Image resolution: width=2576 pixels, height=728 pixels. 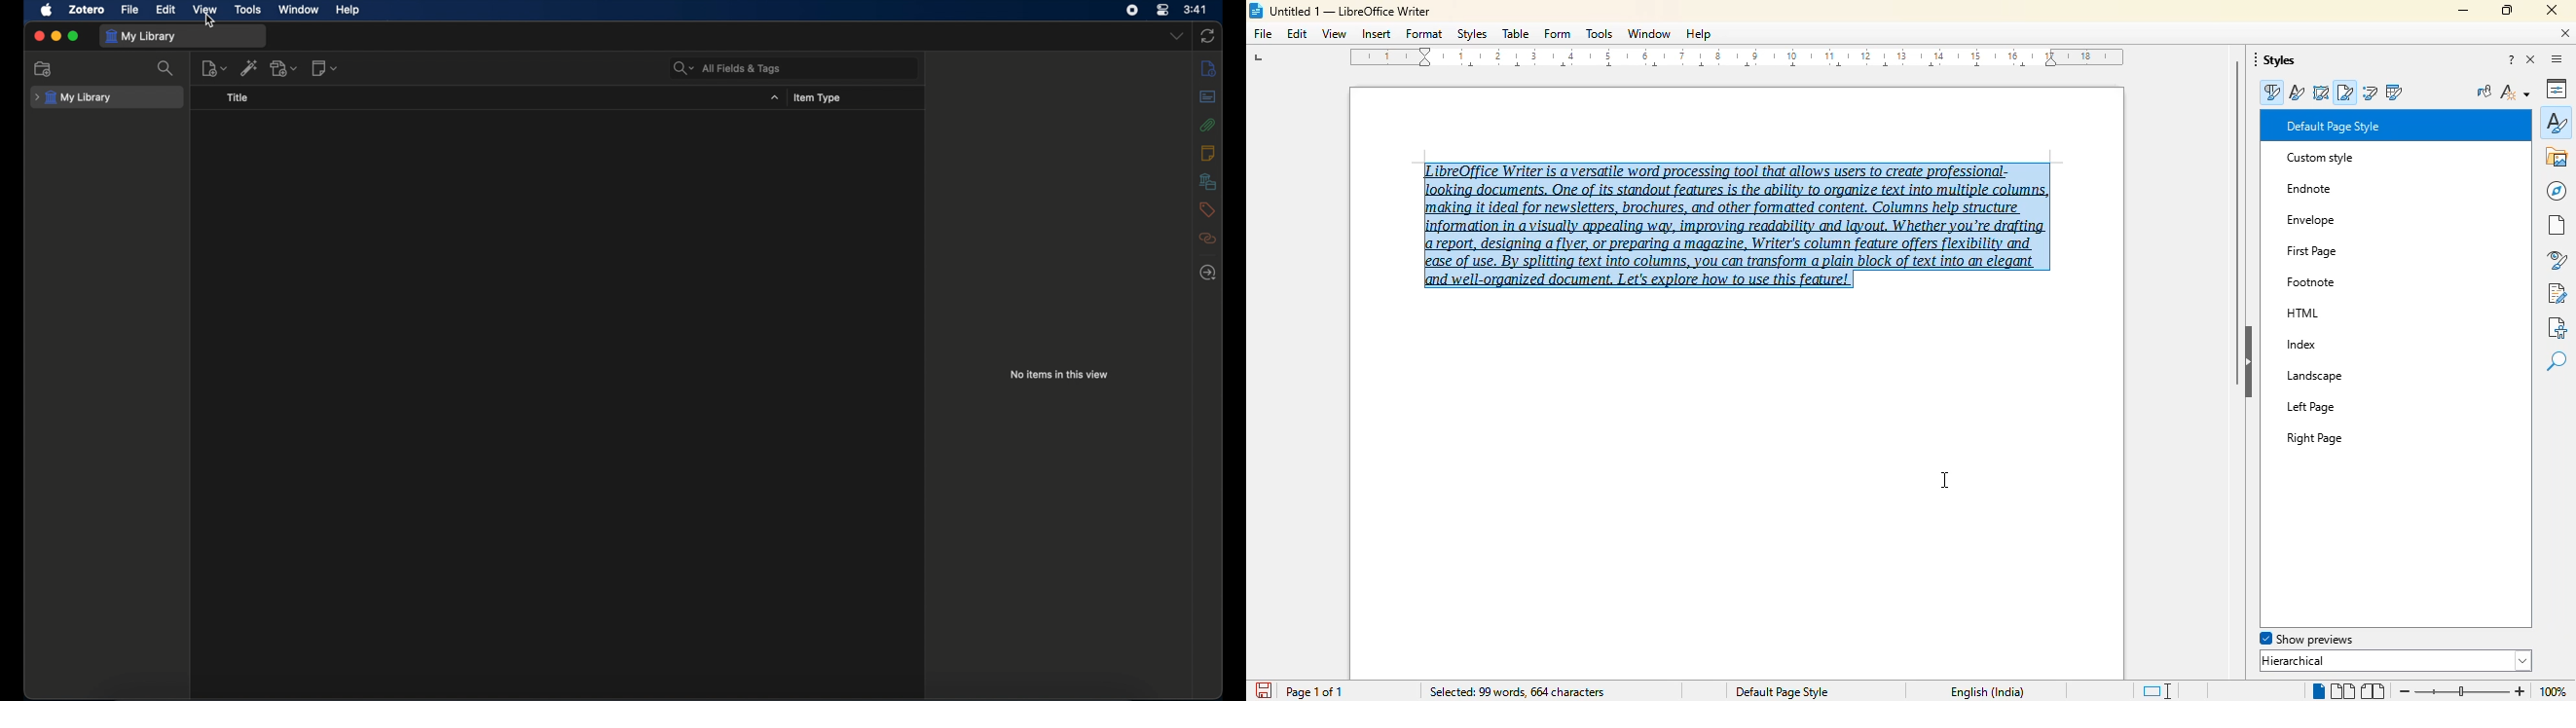 I want to click on search bar, so click(x=728, y=69).